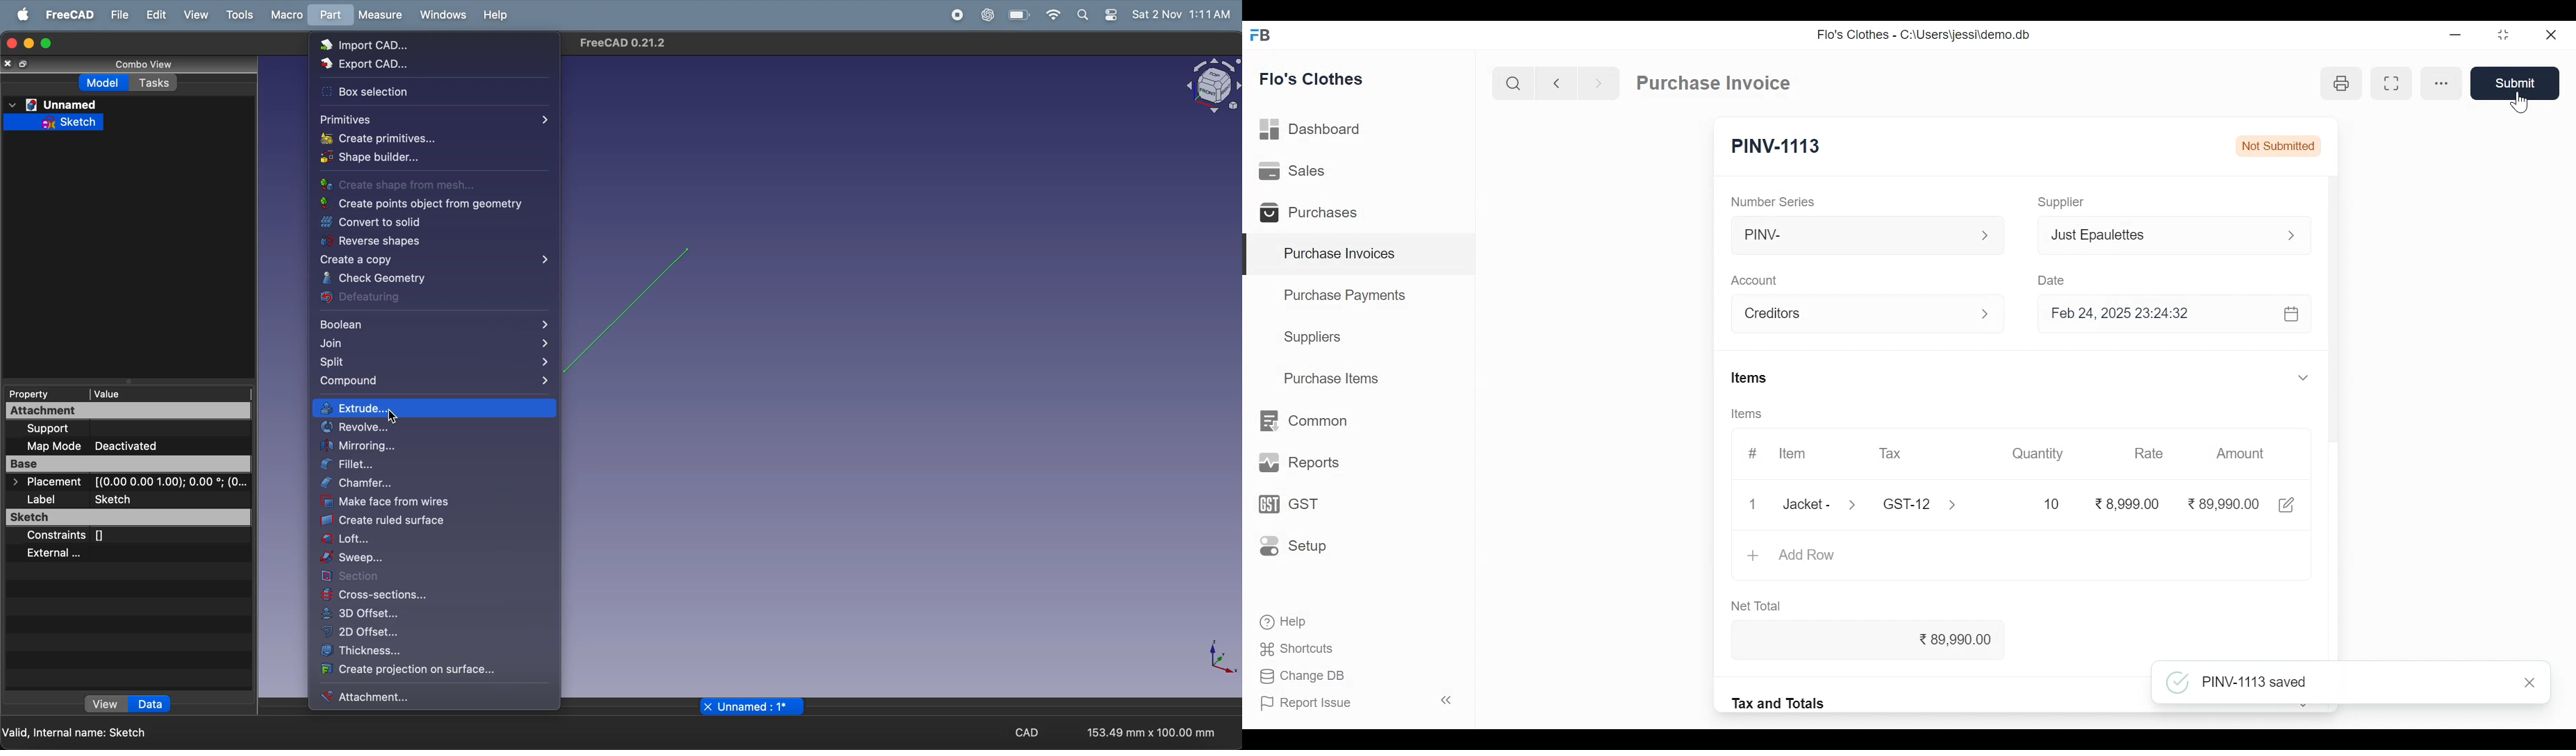 The image size is (2576, 756). What do you see at coordinates (431, 260) in the screenshot?
I see `create a copy` at bounding box center [431, 260].